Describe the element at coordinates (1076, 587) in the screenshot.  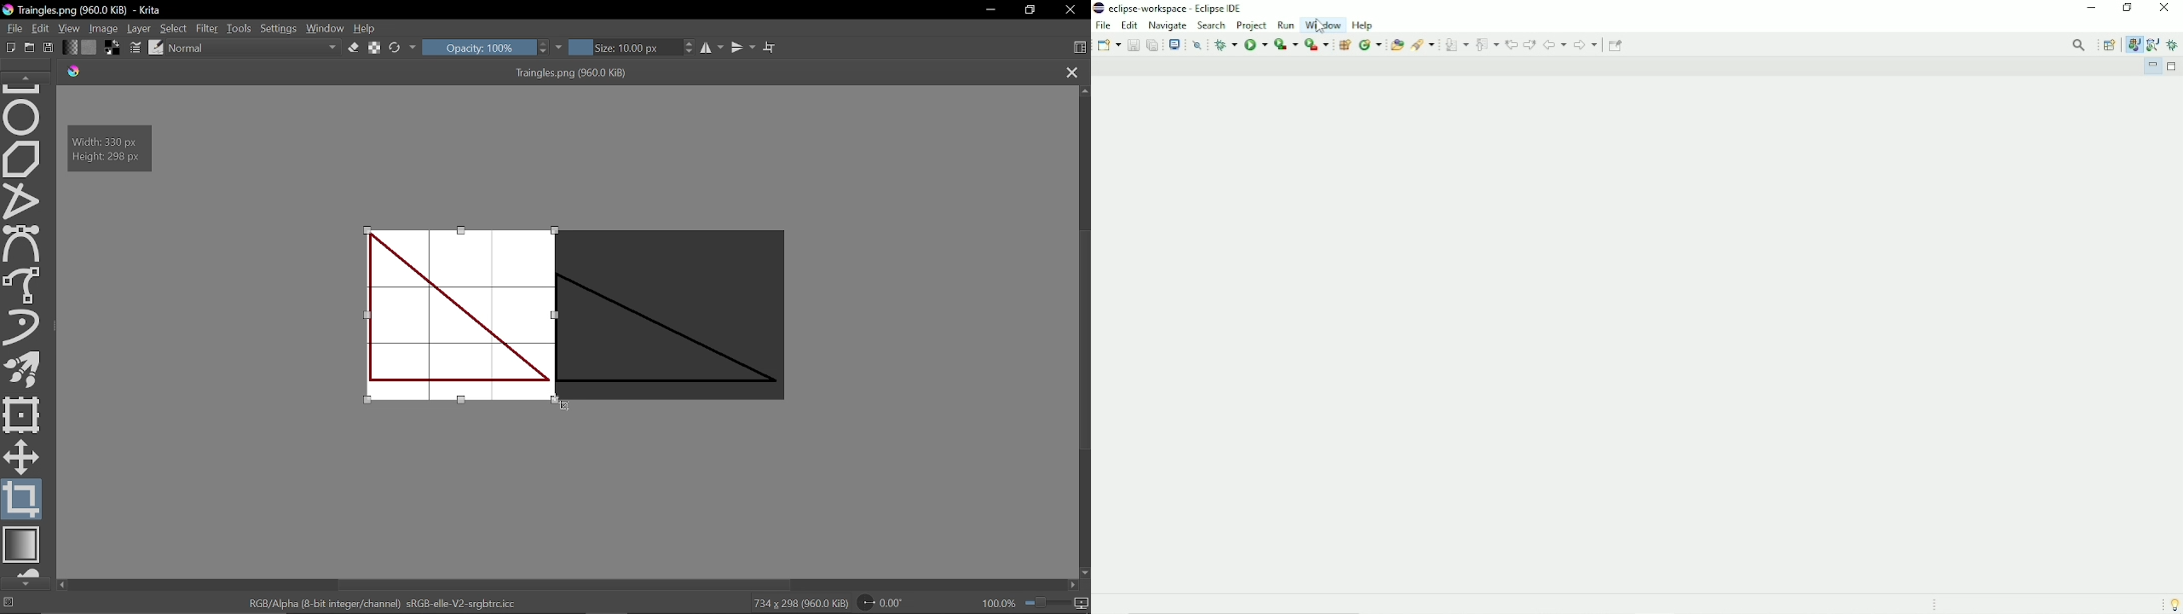
I see `Move right` at that location.